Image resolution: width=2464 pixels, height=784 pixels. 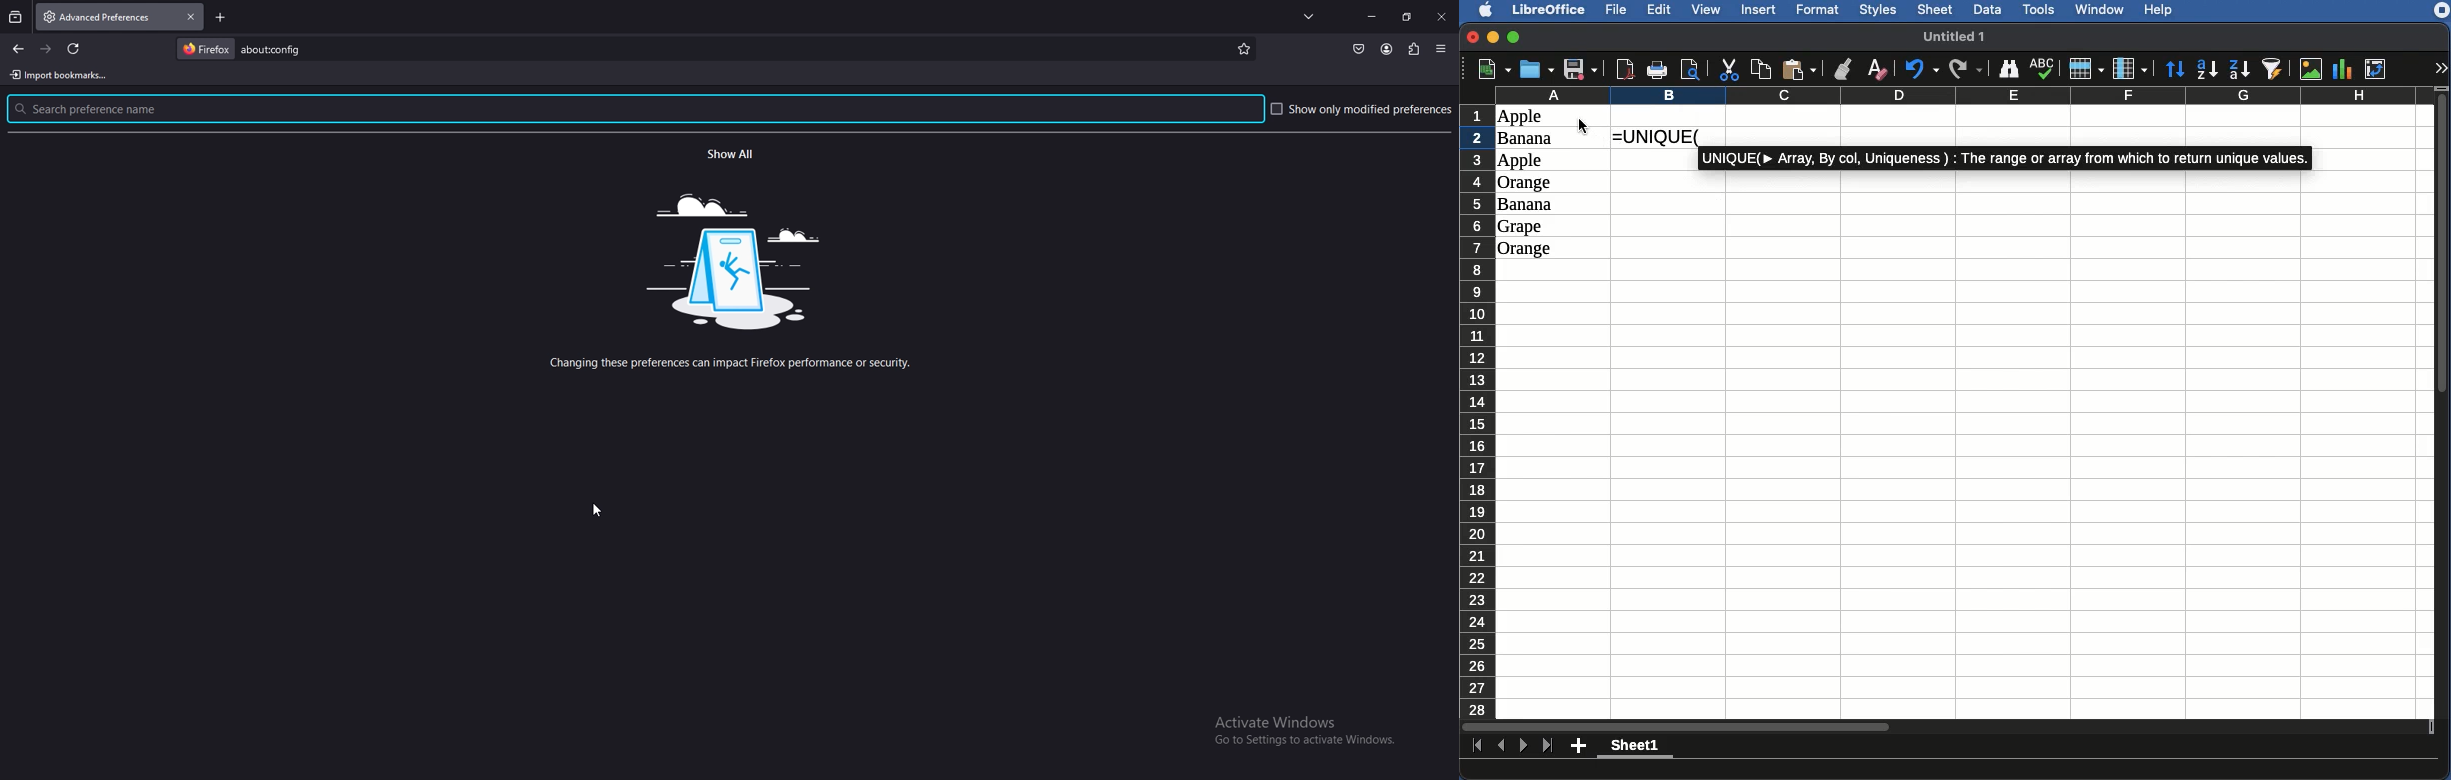 I want to click on Print, so click(x=1659, y=70).